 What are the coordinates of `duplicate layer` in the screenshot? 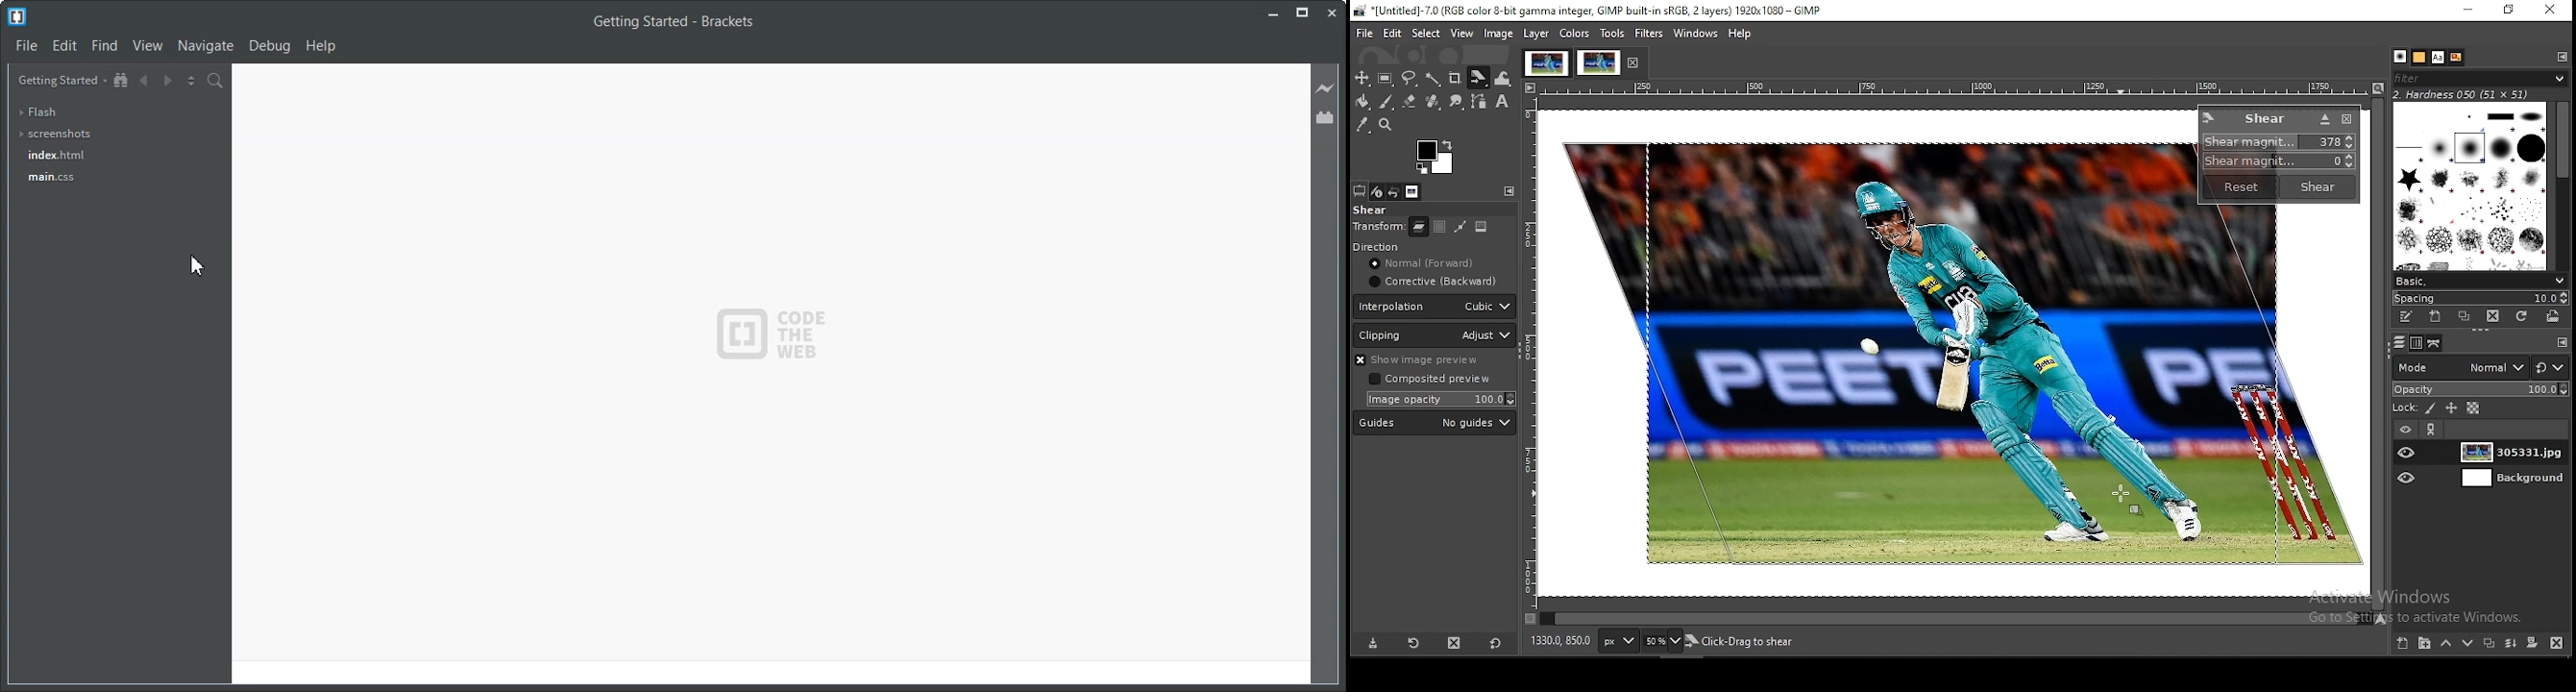 It's located at (2489, 643).